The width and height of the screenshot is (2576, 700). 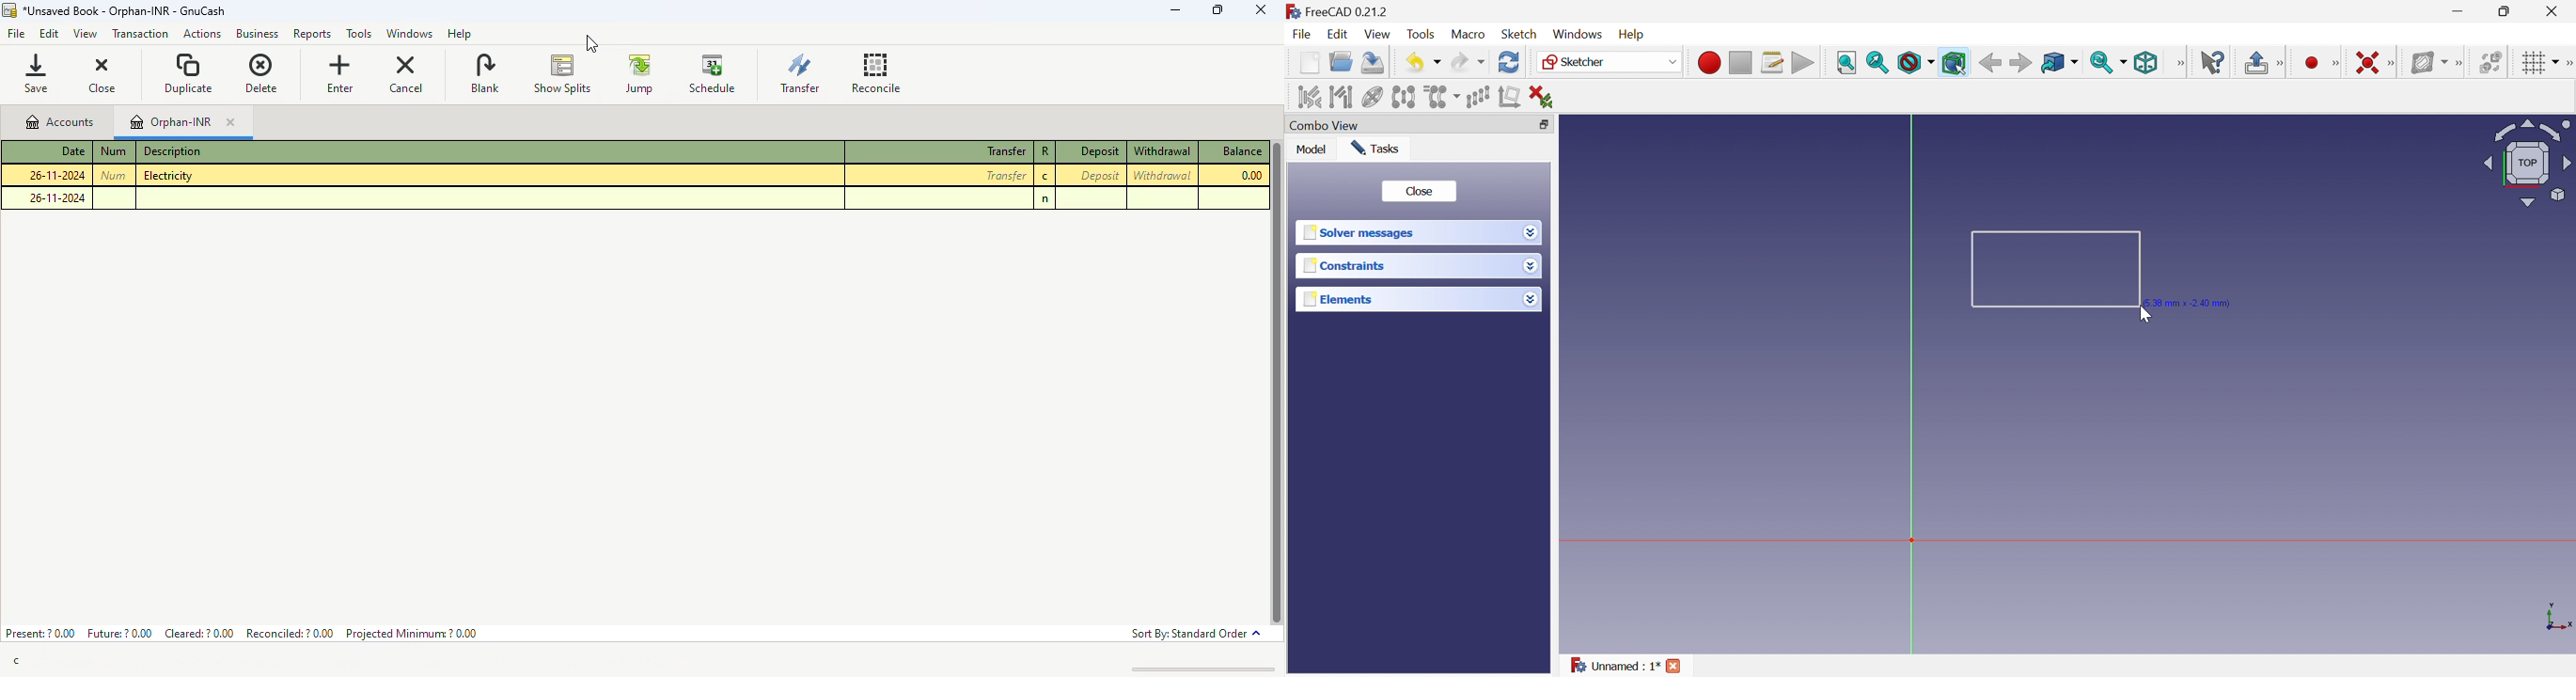 I want to click on Restore down, so click(x=2508, y=11).